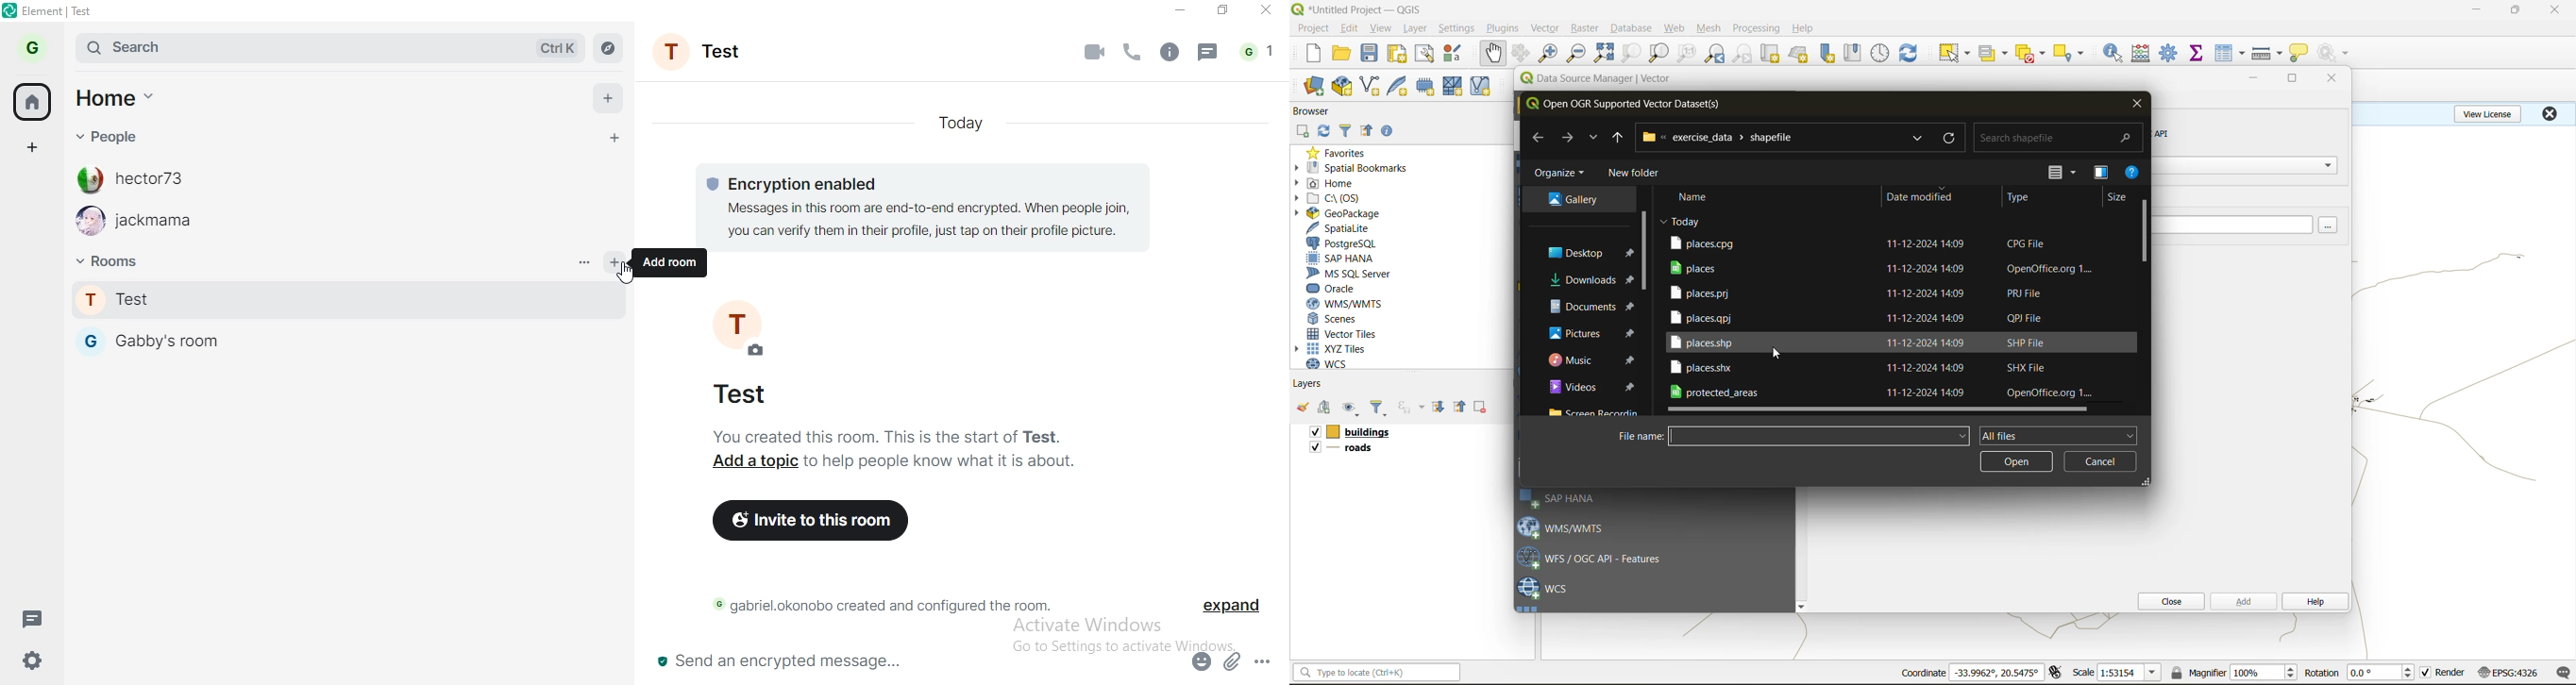 Image resolution: width=2576 pixels, height=700 pixels. I want to click on jackmama, so click(141, 222).